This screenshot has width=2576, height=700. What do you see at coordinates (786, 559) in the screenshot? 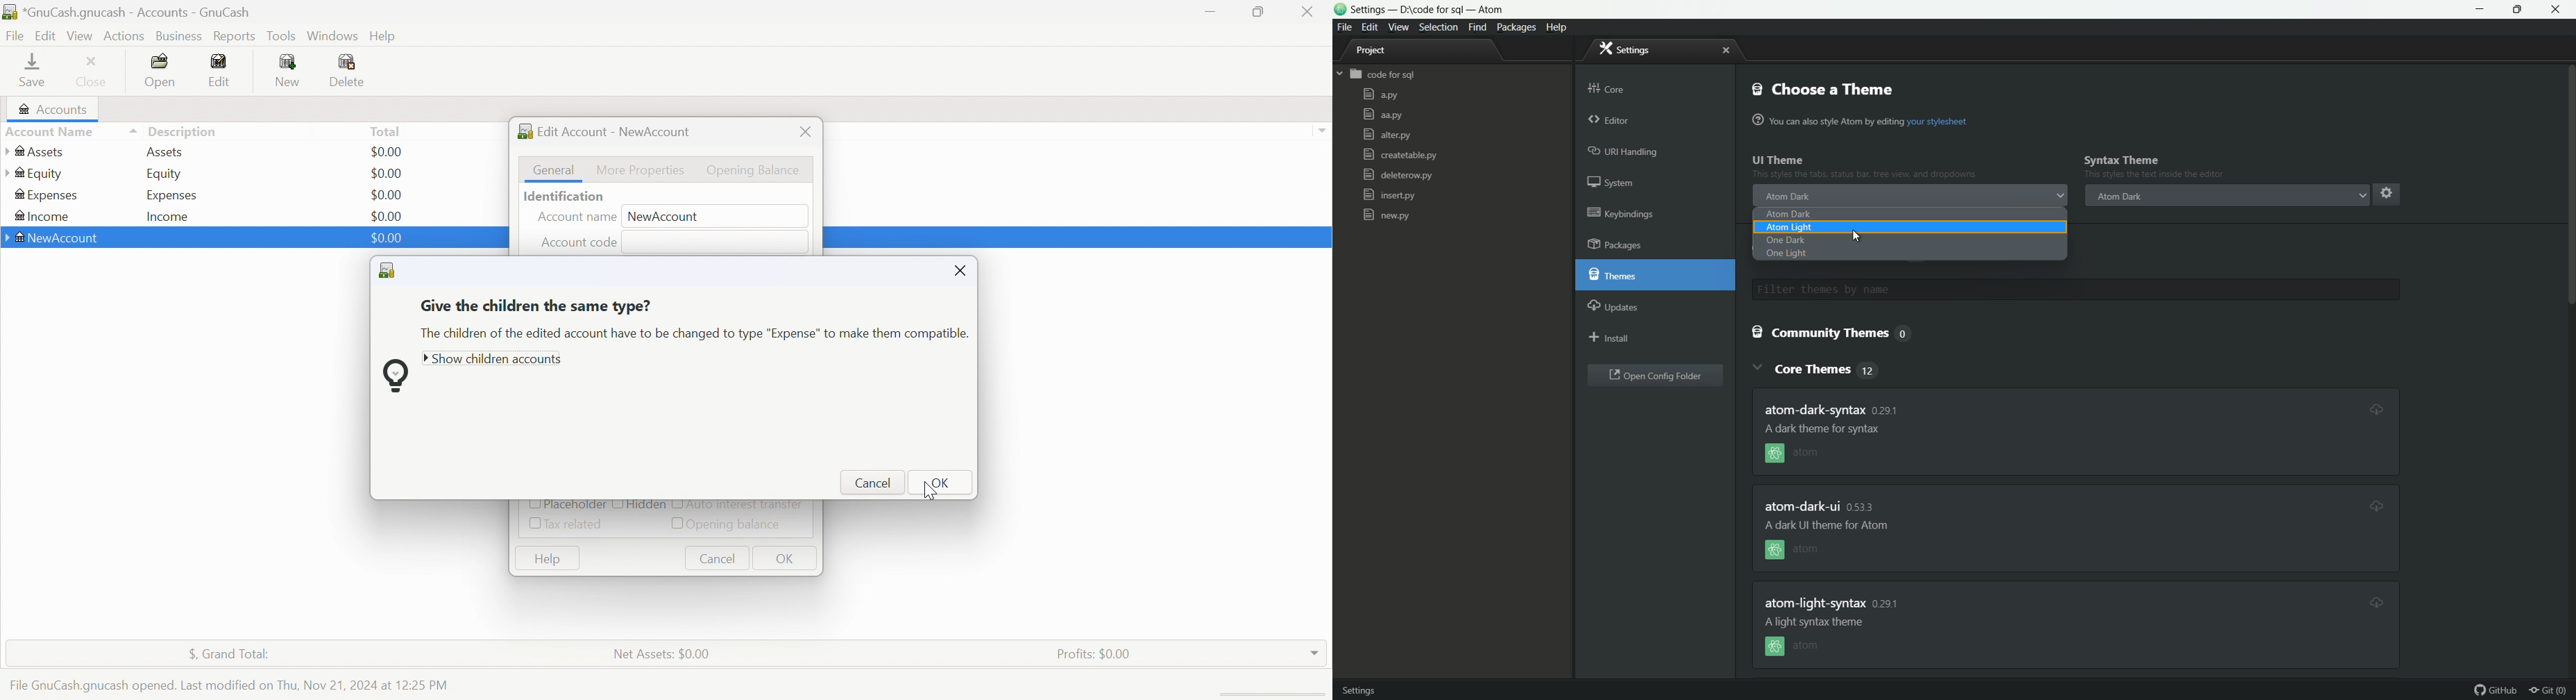
I see `OK` at bounding box center [786, 559].